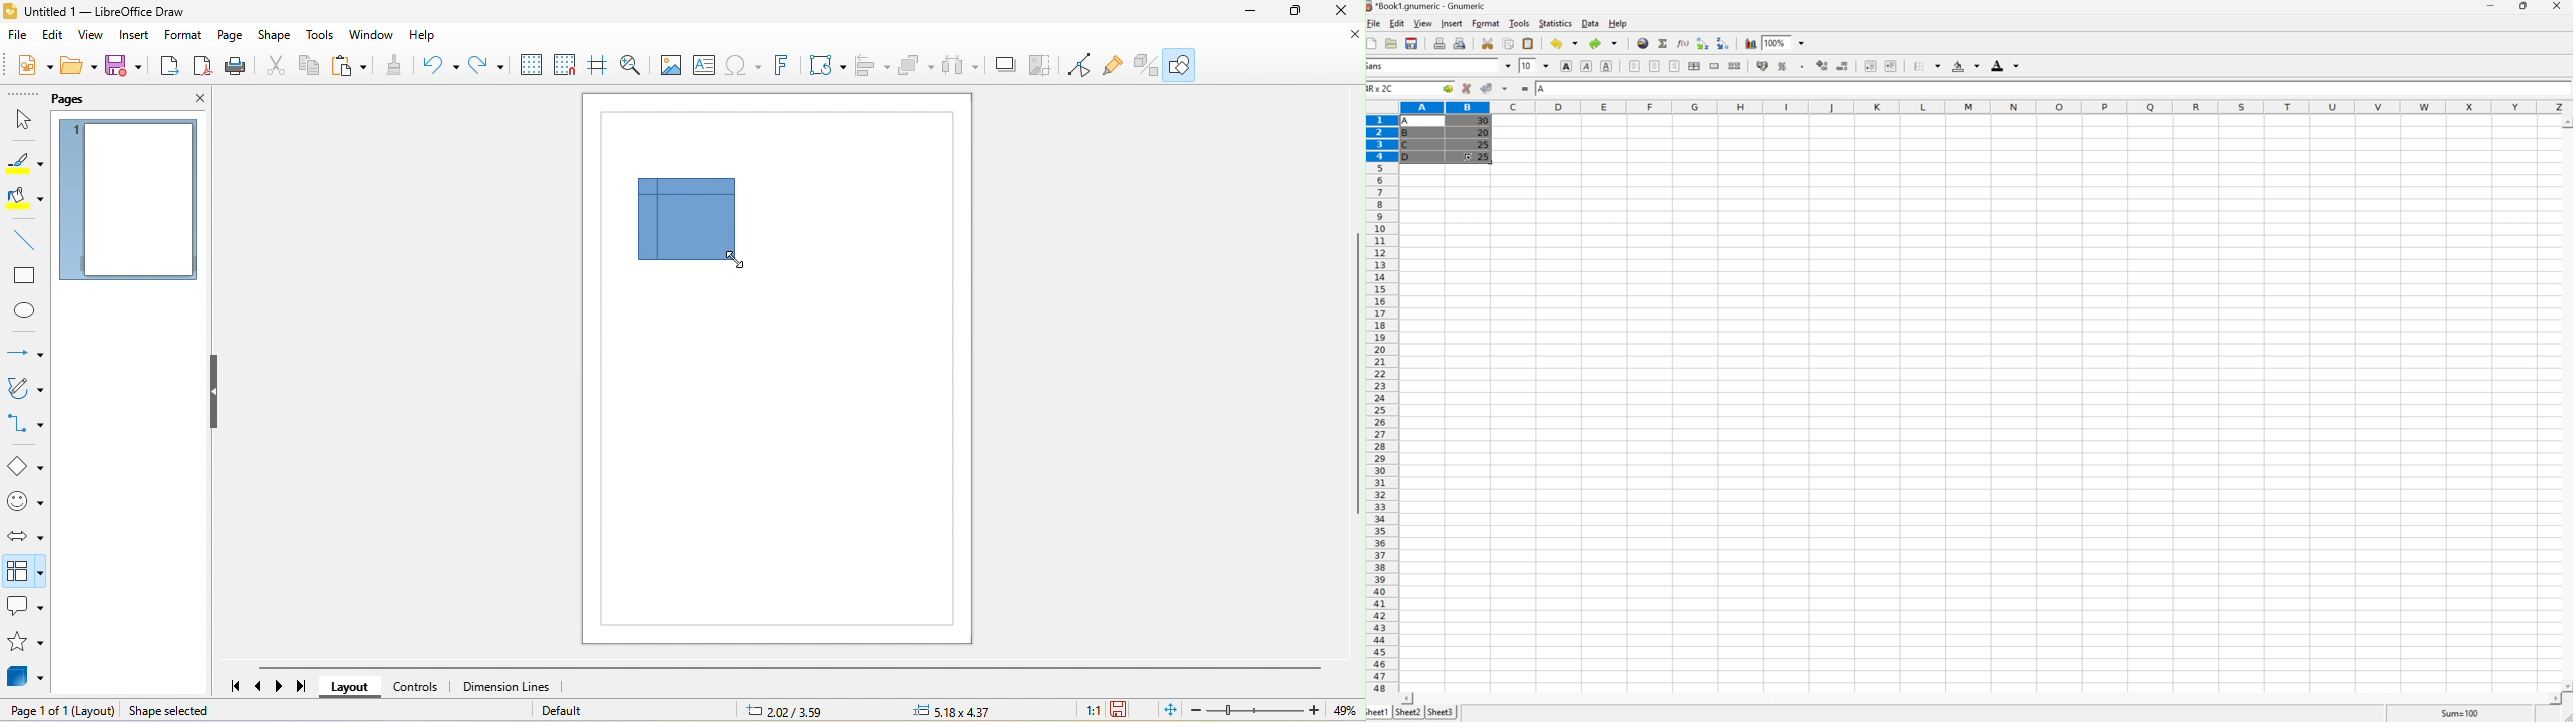 This screenshot has width=2576, height=728. What do you see at coordinates (417, 686) in the screenshot?
I see `controls` at bounding box center [417, 686].